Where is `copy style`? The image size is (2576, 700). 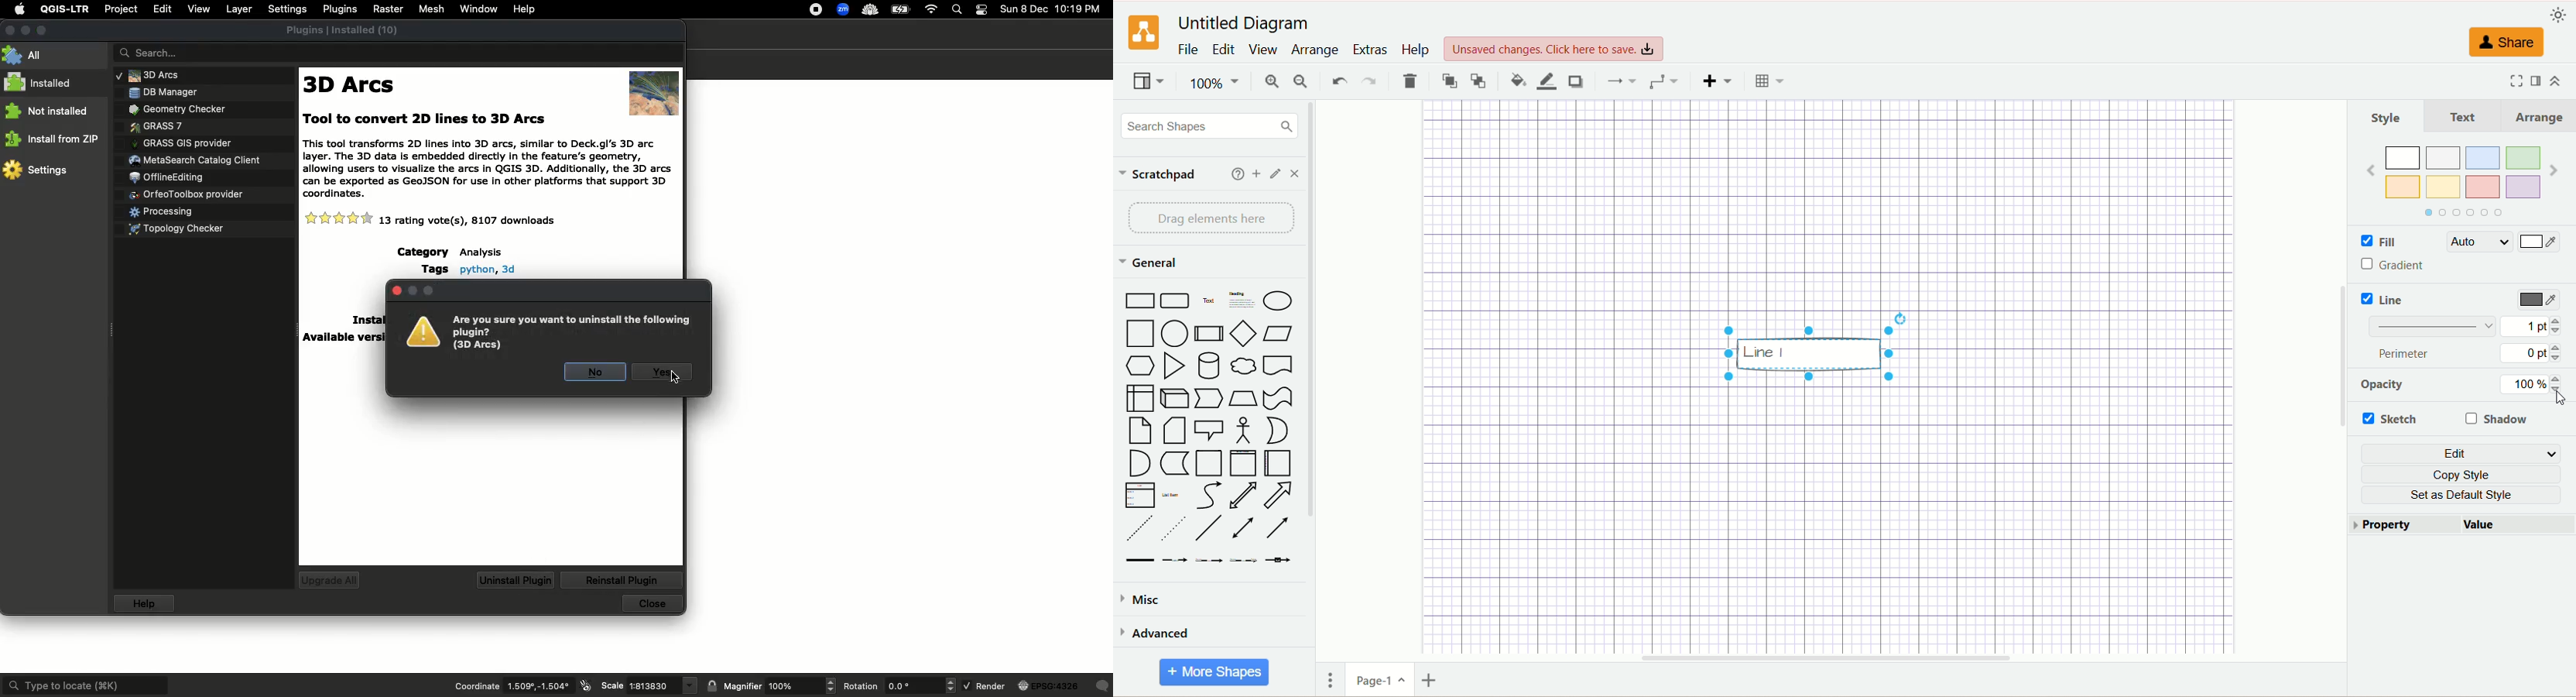
copy style is located at coordinates (2461, 474).